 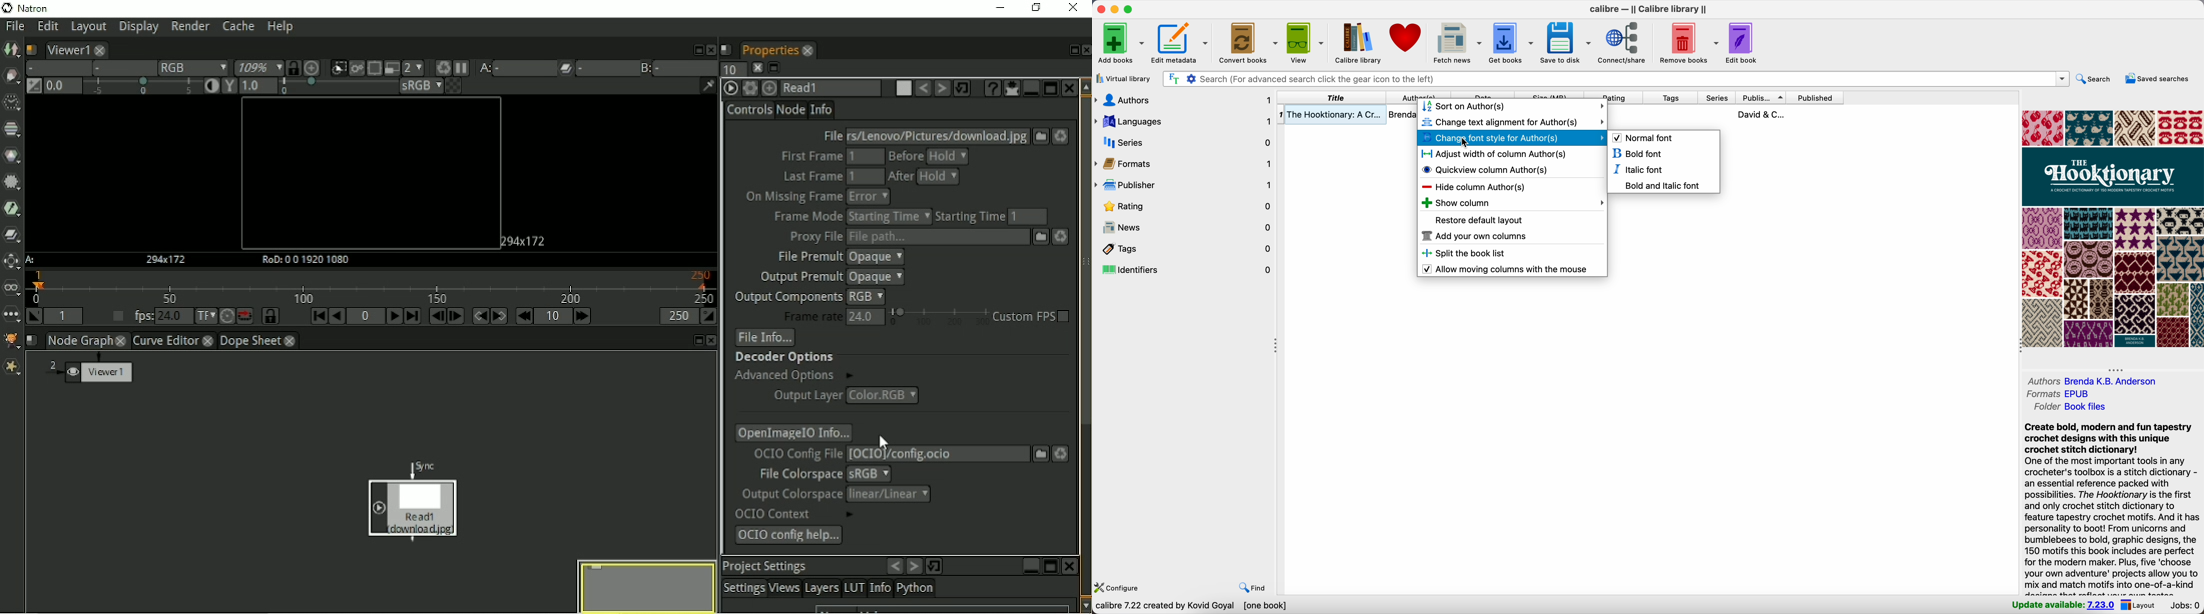 What do you see at coordinates (1717, 98) in the screenshot?
I see `series` at bounding box center [1717, 98].